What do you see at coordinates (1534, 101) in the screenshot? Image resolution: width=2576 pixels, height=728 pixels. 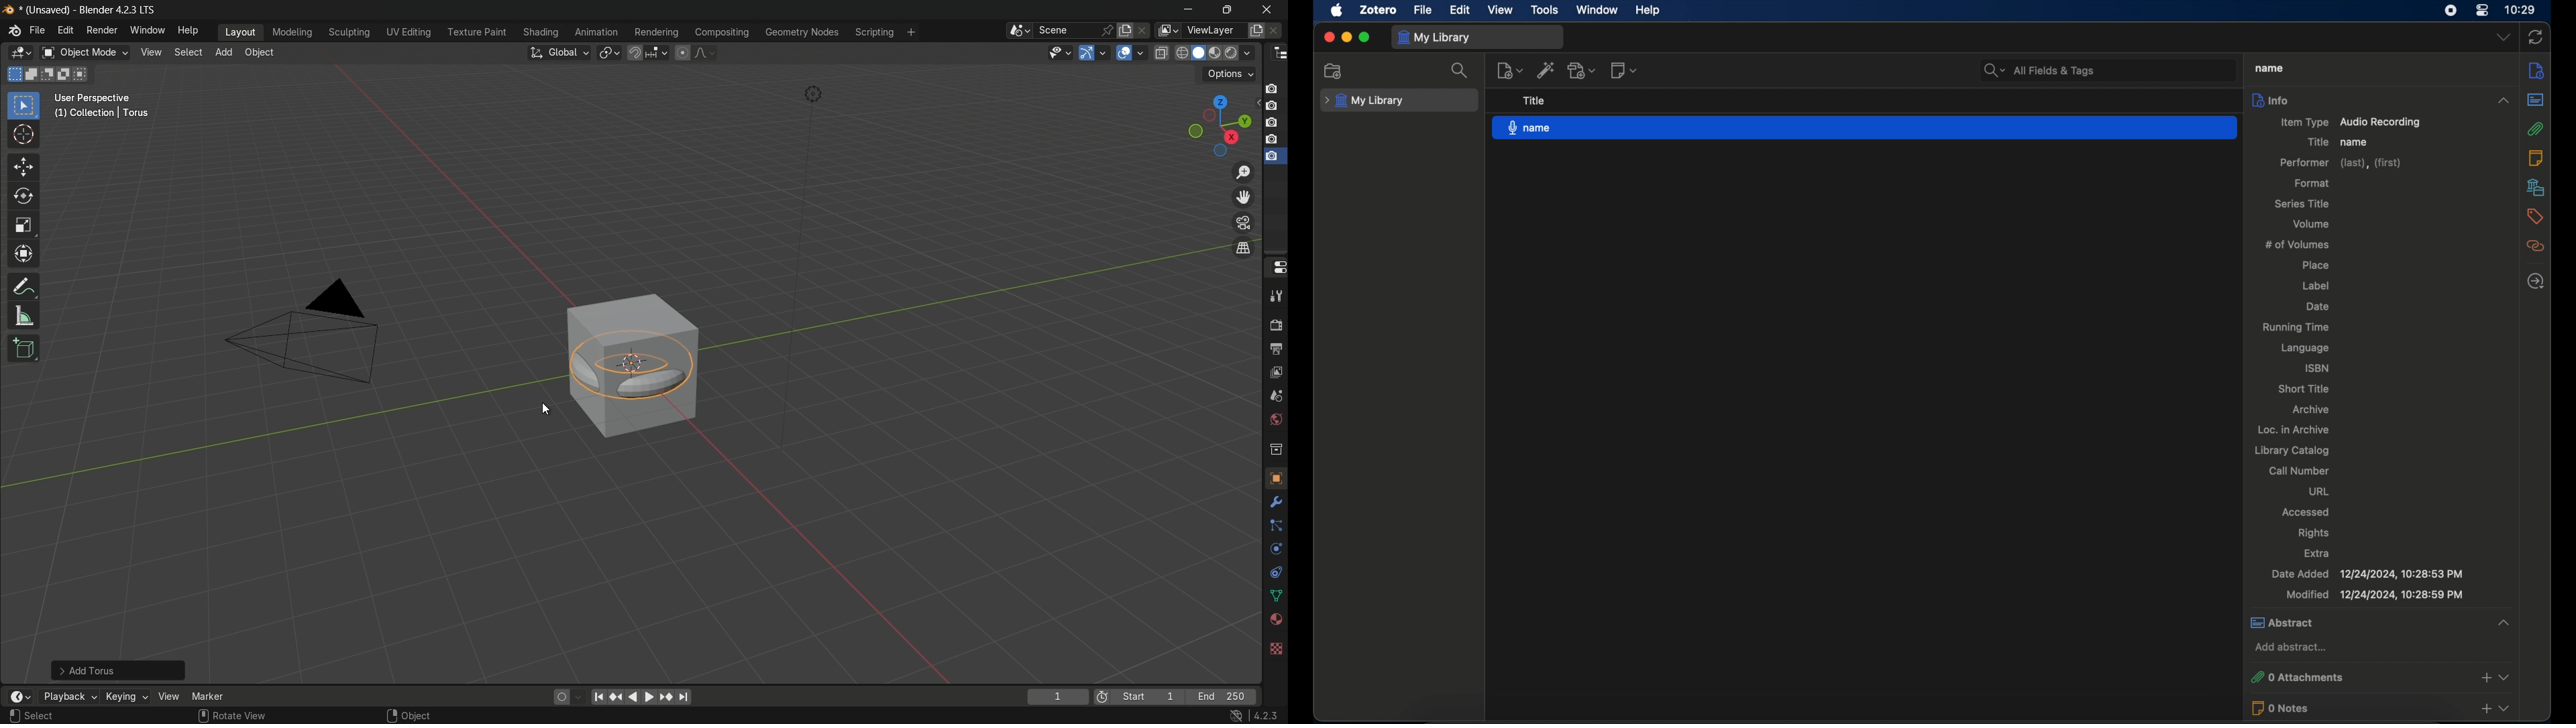 I see `tile` at bounding box center [1534, 101].